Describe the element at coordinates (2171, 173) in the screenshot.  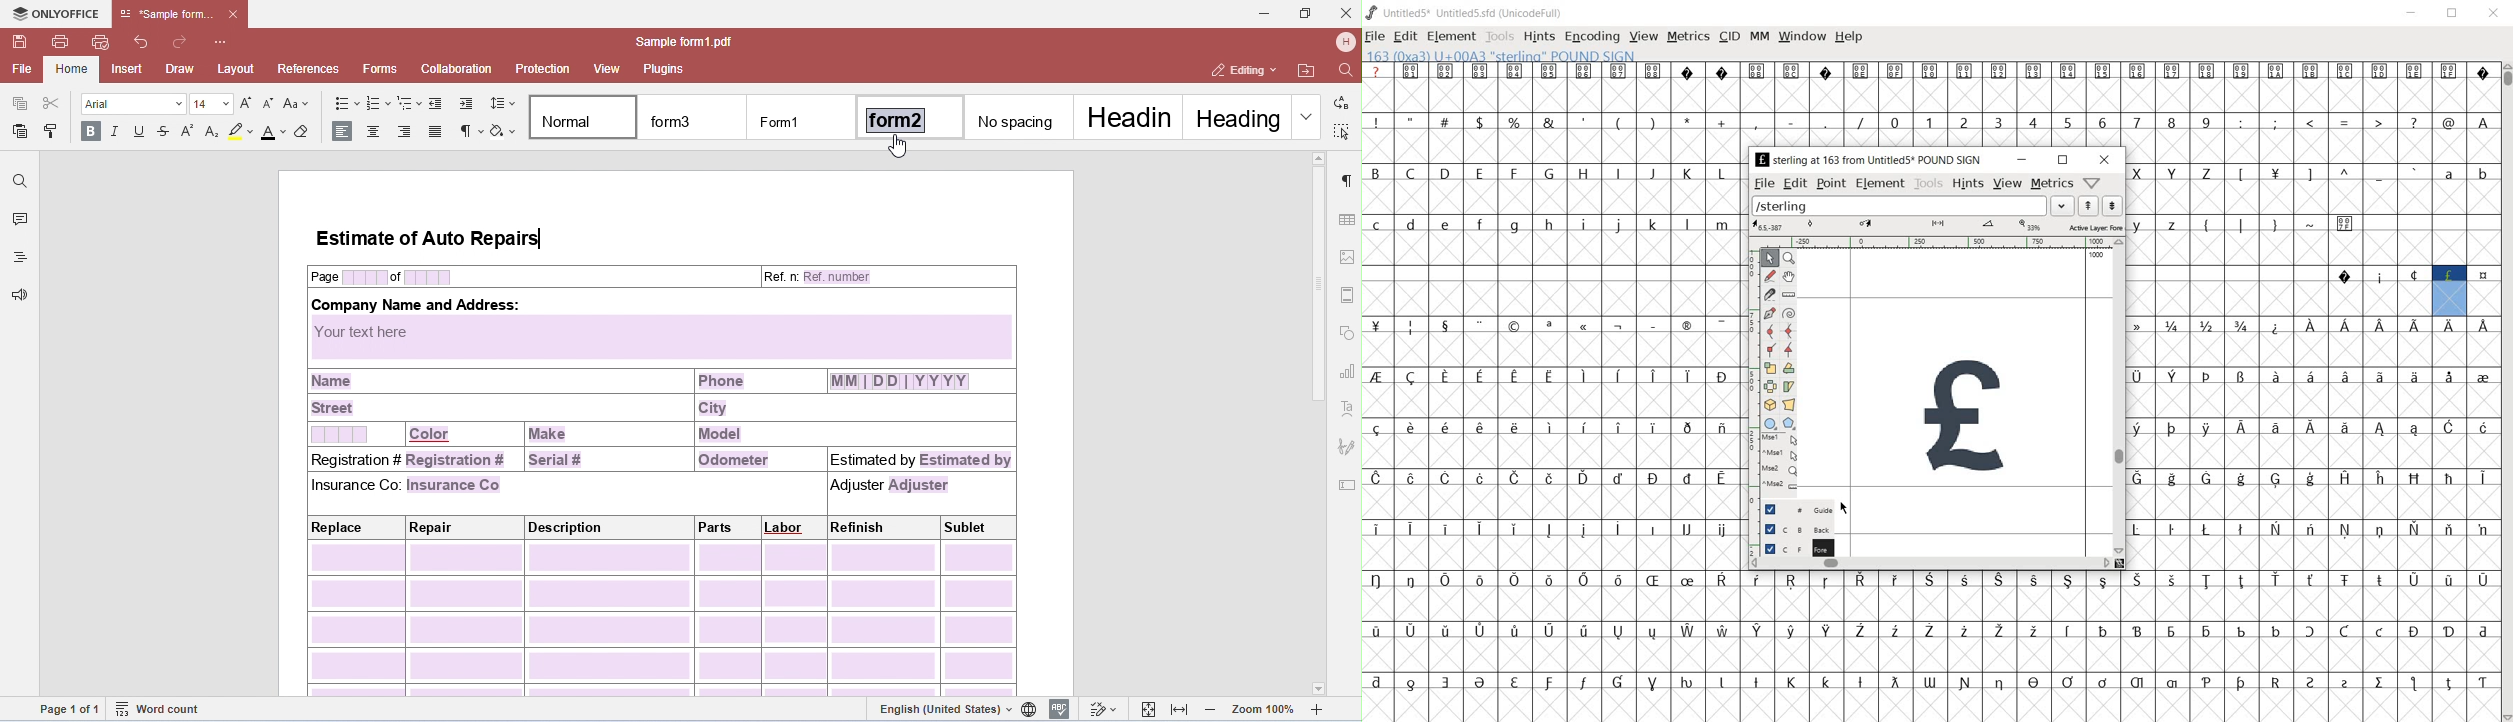
I see `Y` at that location.